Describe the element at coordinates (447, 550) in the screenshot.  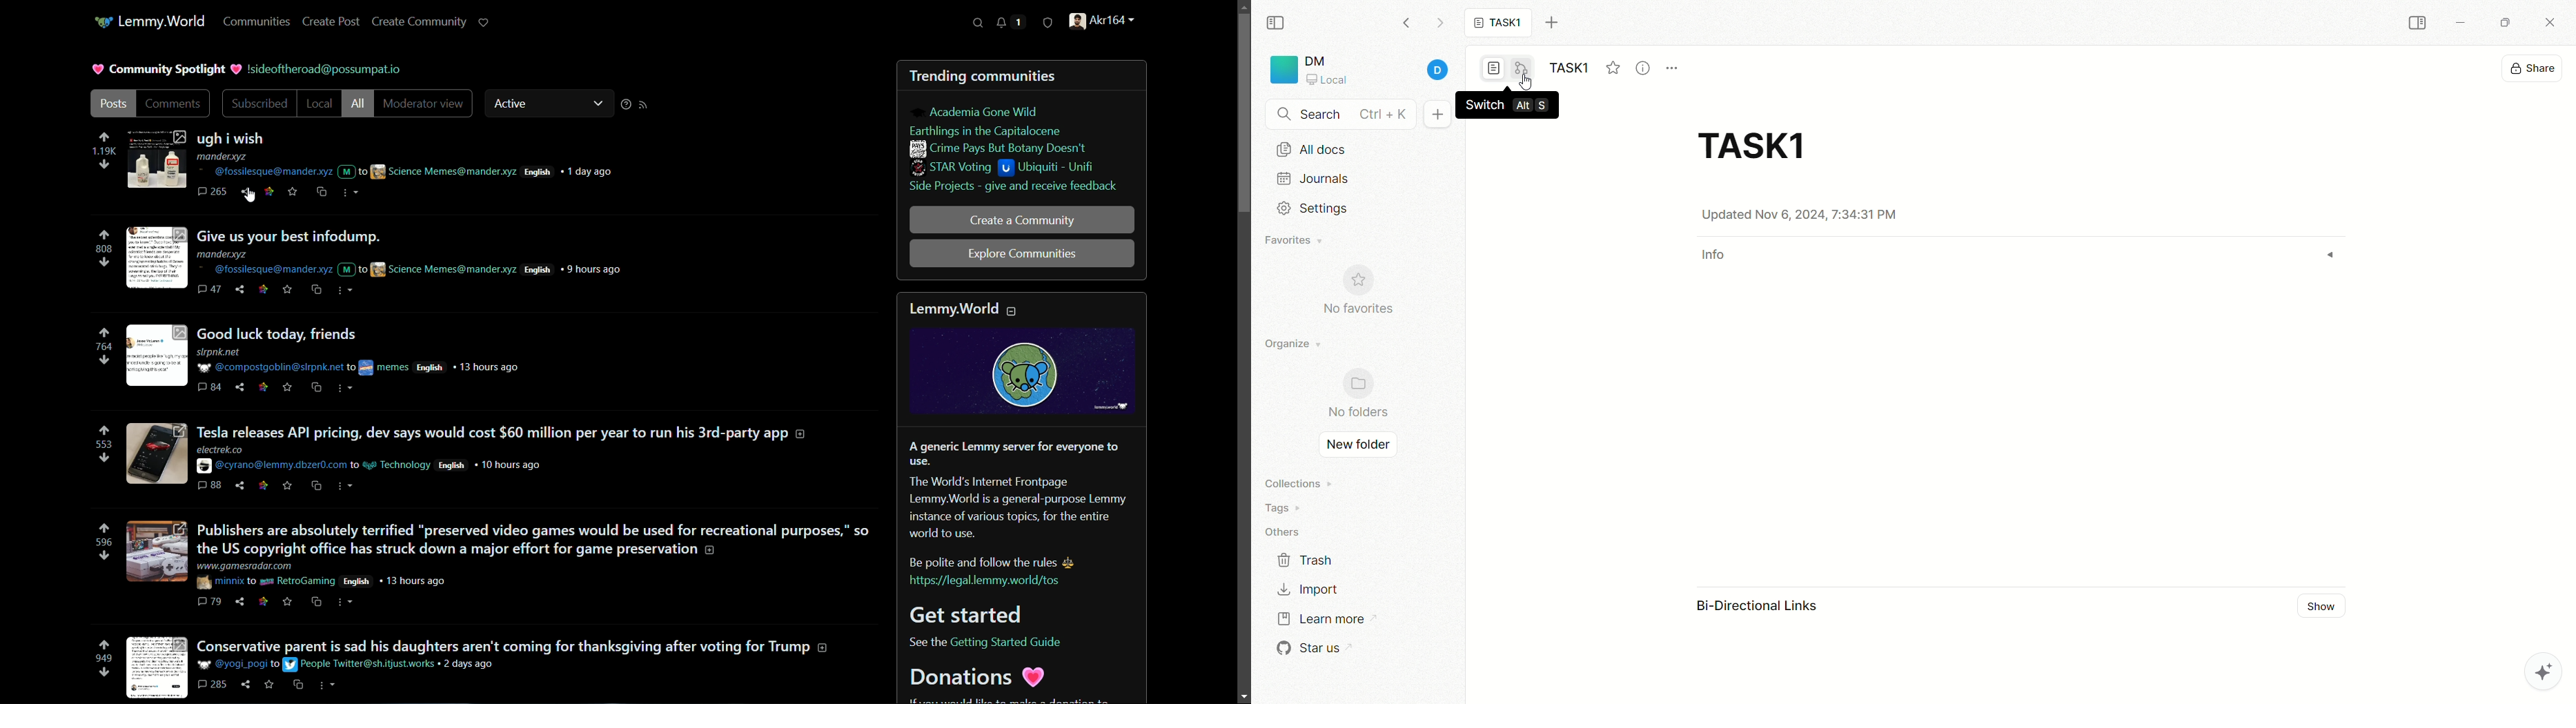
I see `the US copyright office has struck down a major effort for game preservation` at that location.